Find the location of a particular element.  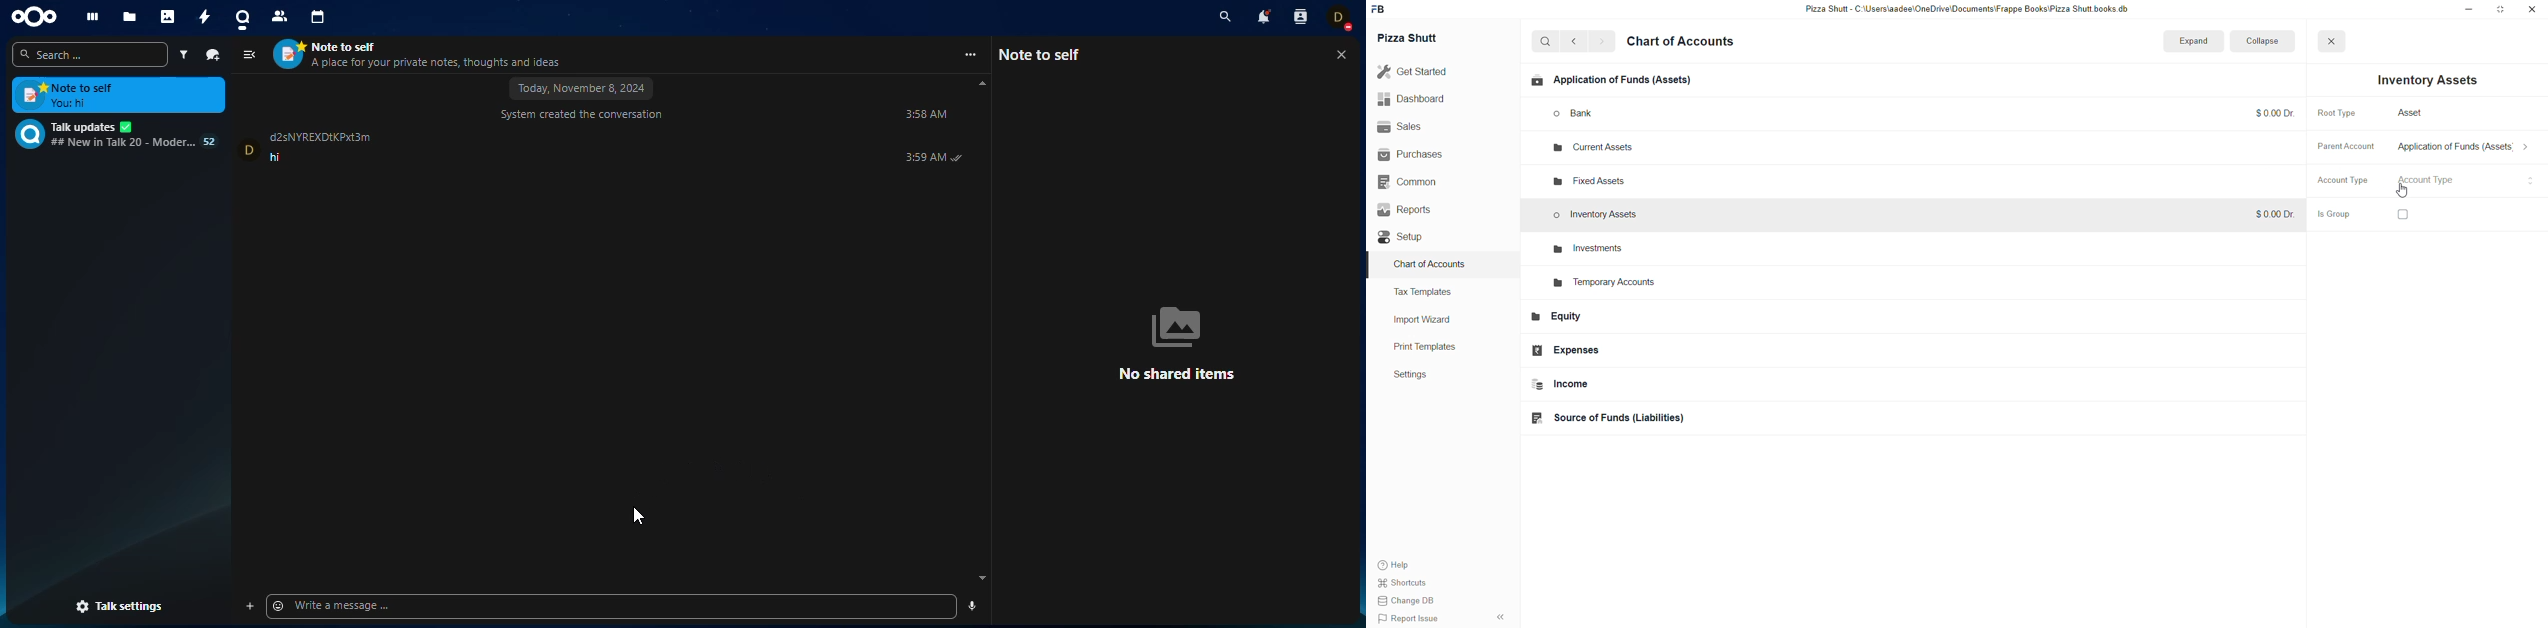

Chart of accounts is located at coordinates (1689, 43).